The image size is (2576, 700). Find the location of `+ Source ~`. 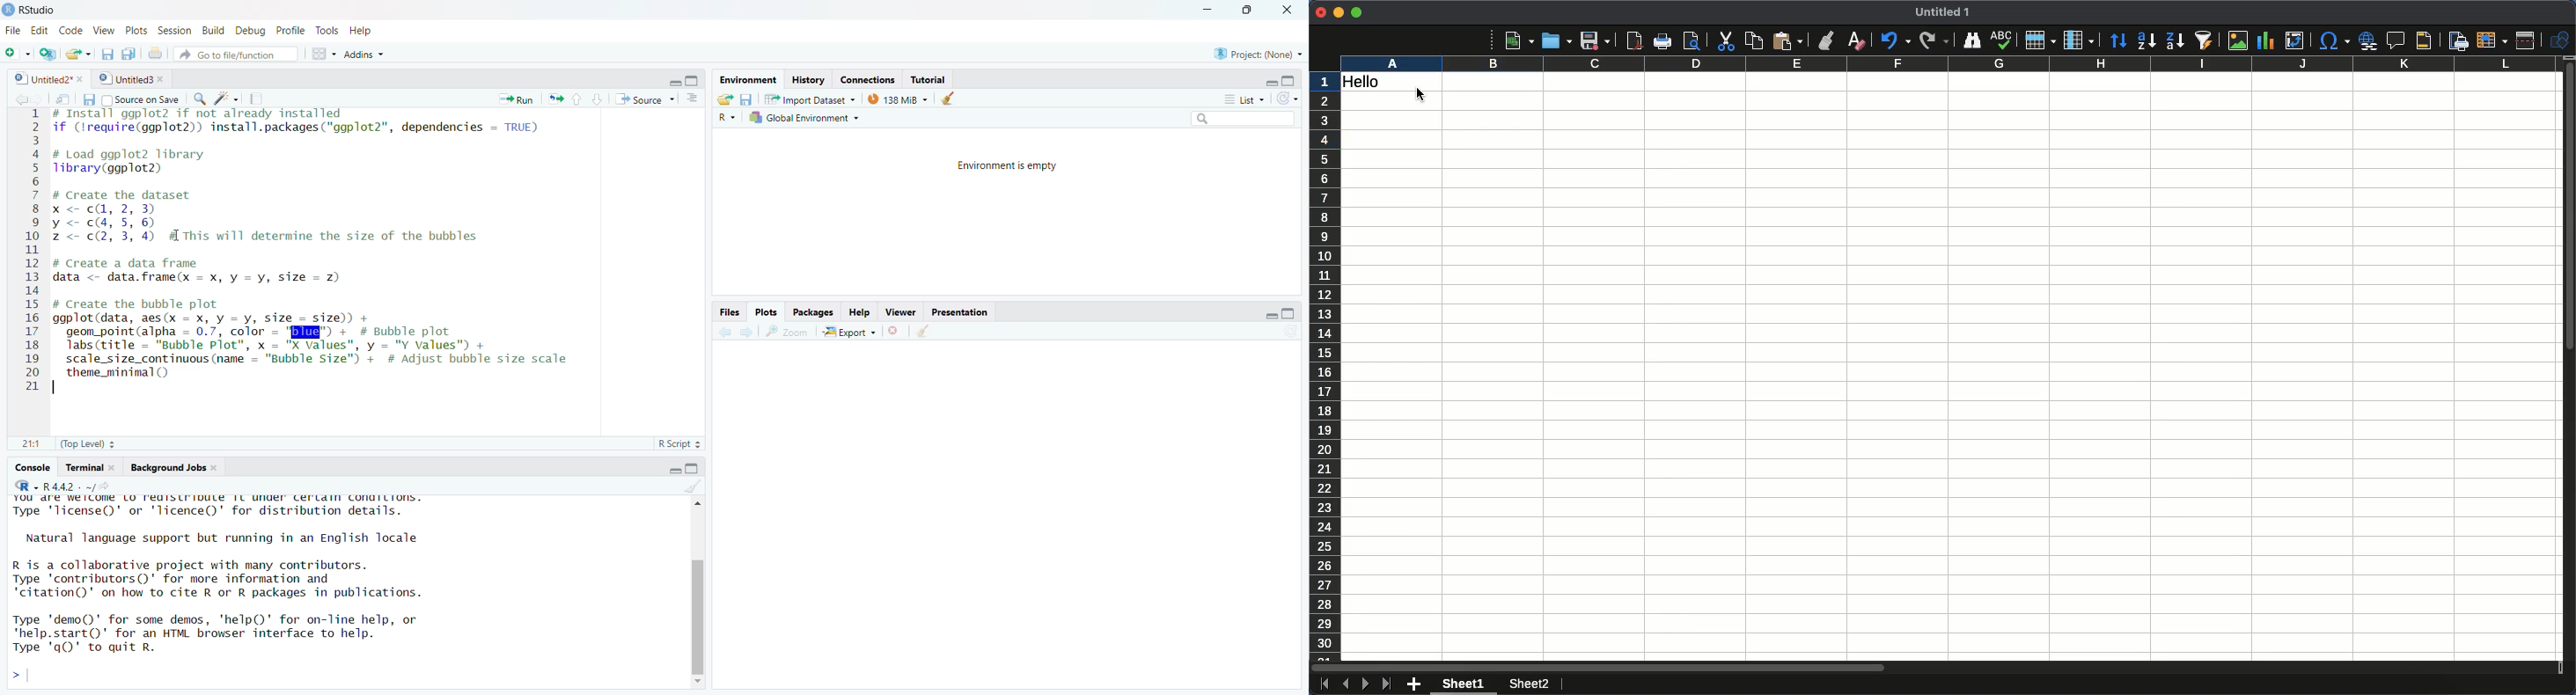

+ Source ~ is located at coordinates (643, 99).